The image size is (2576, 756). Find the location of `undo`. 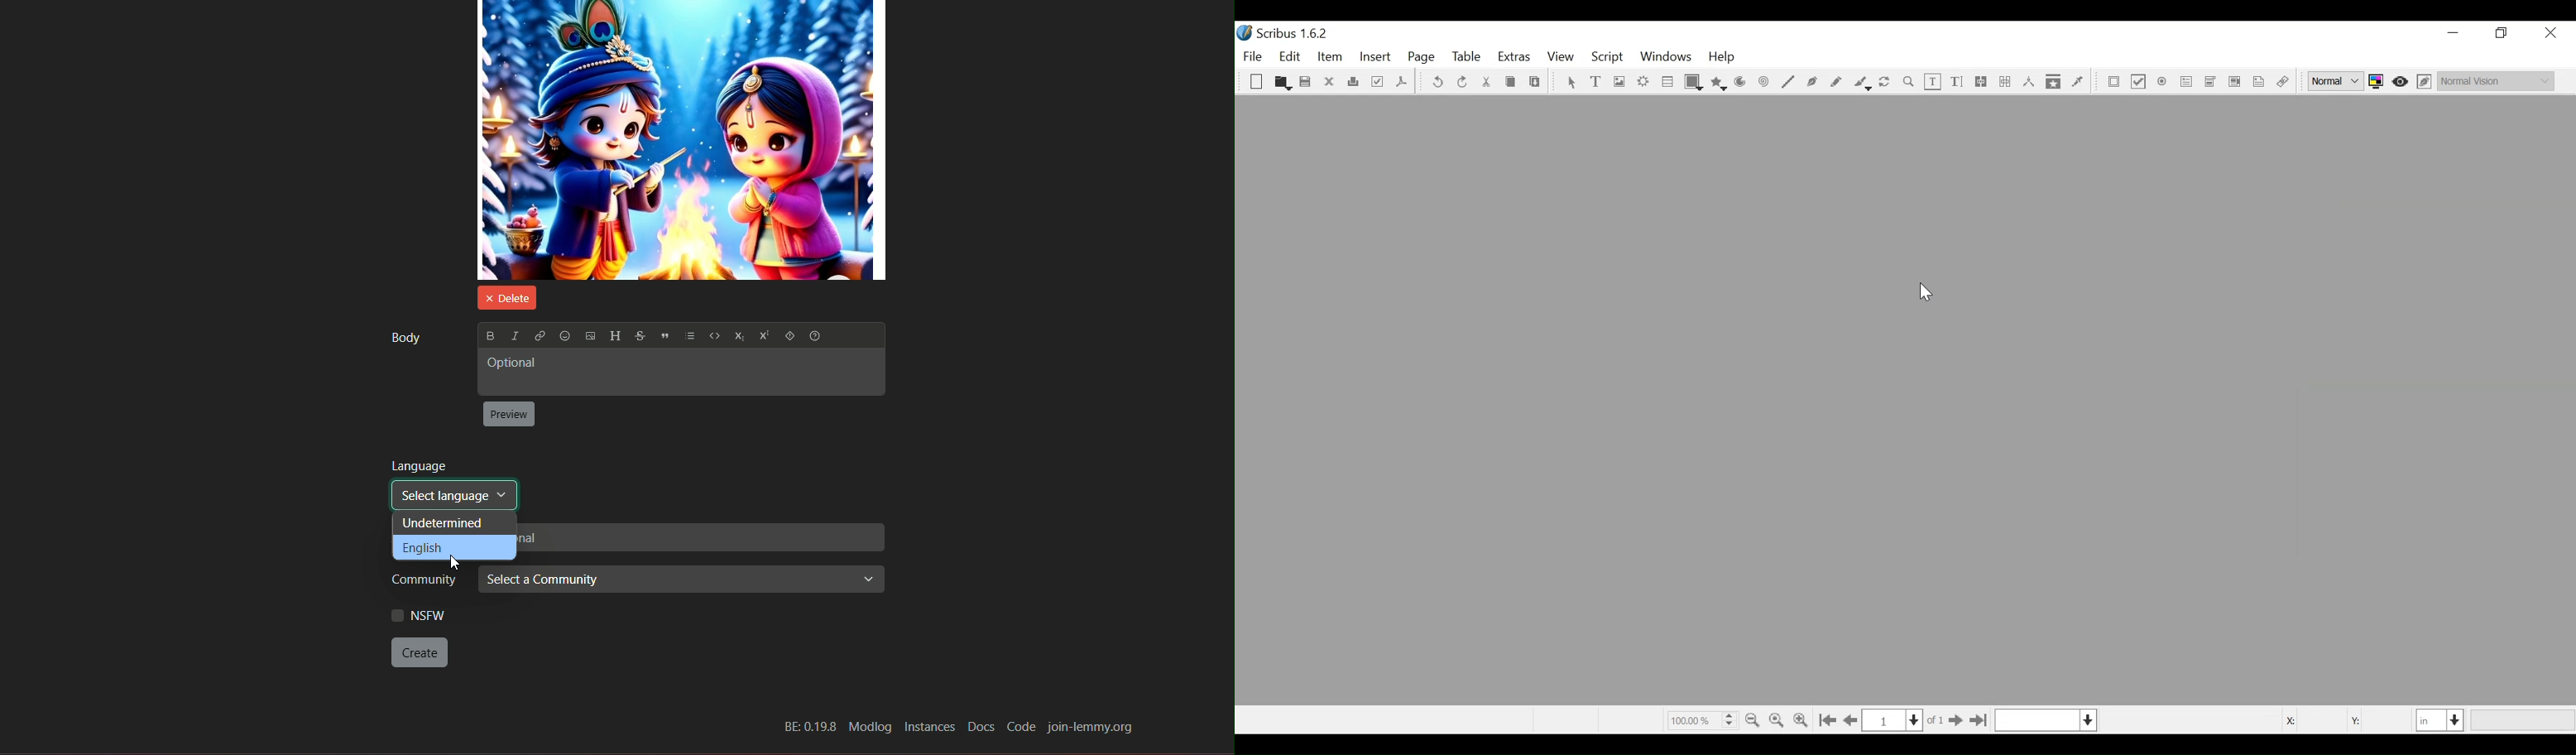

undo is located at coordinates (1438, 82).